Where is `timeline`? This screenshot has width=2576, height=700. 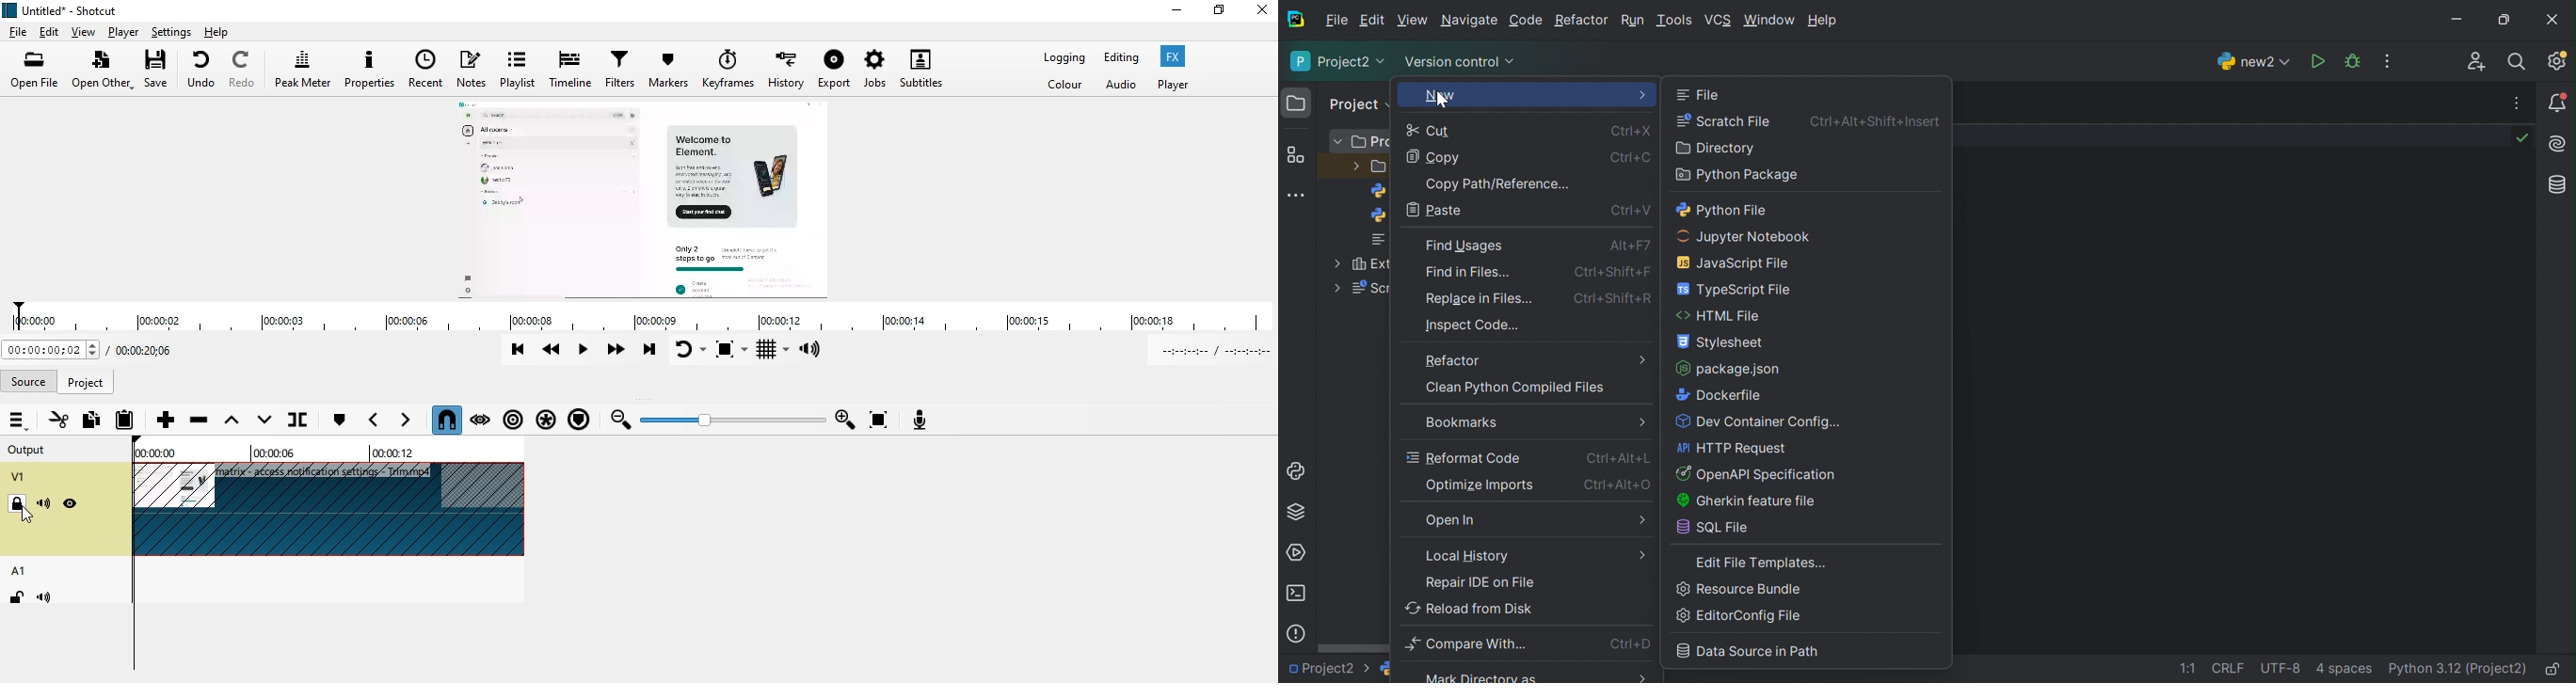 timeline is located at coordinates (637, 318).